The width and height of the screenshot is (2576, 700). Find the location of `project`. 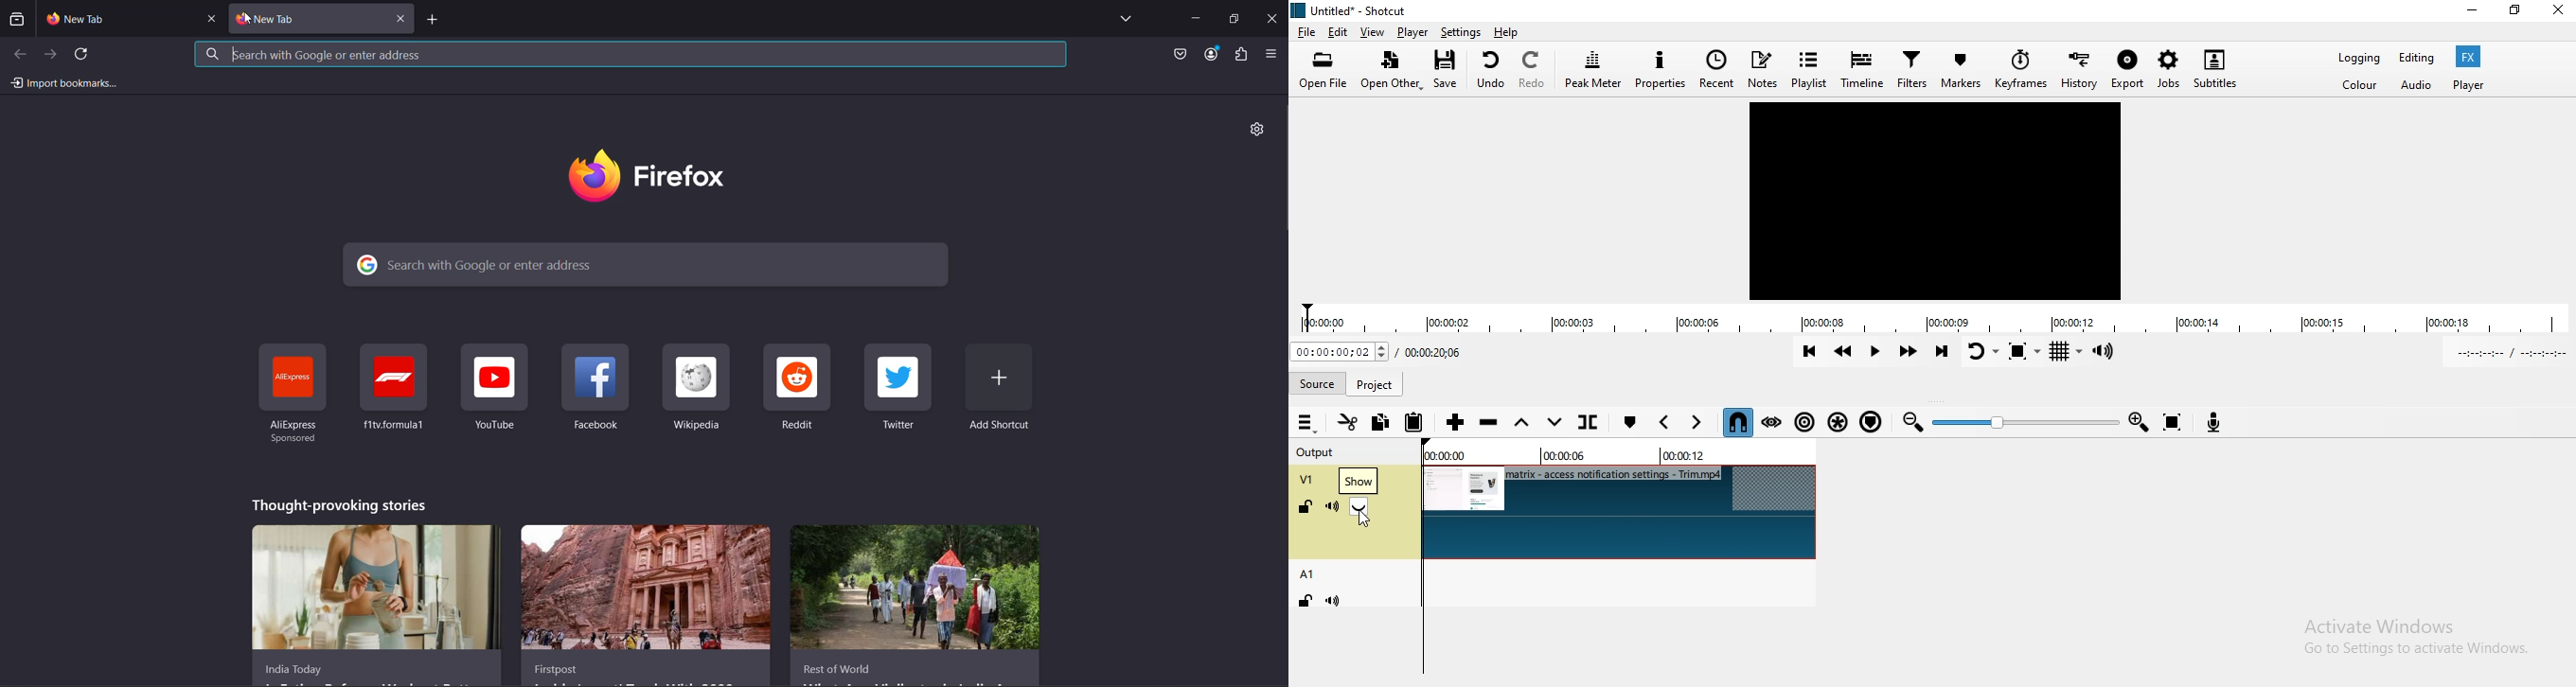

project is located at coordinates (1379, 384).